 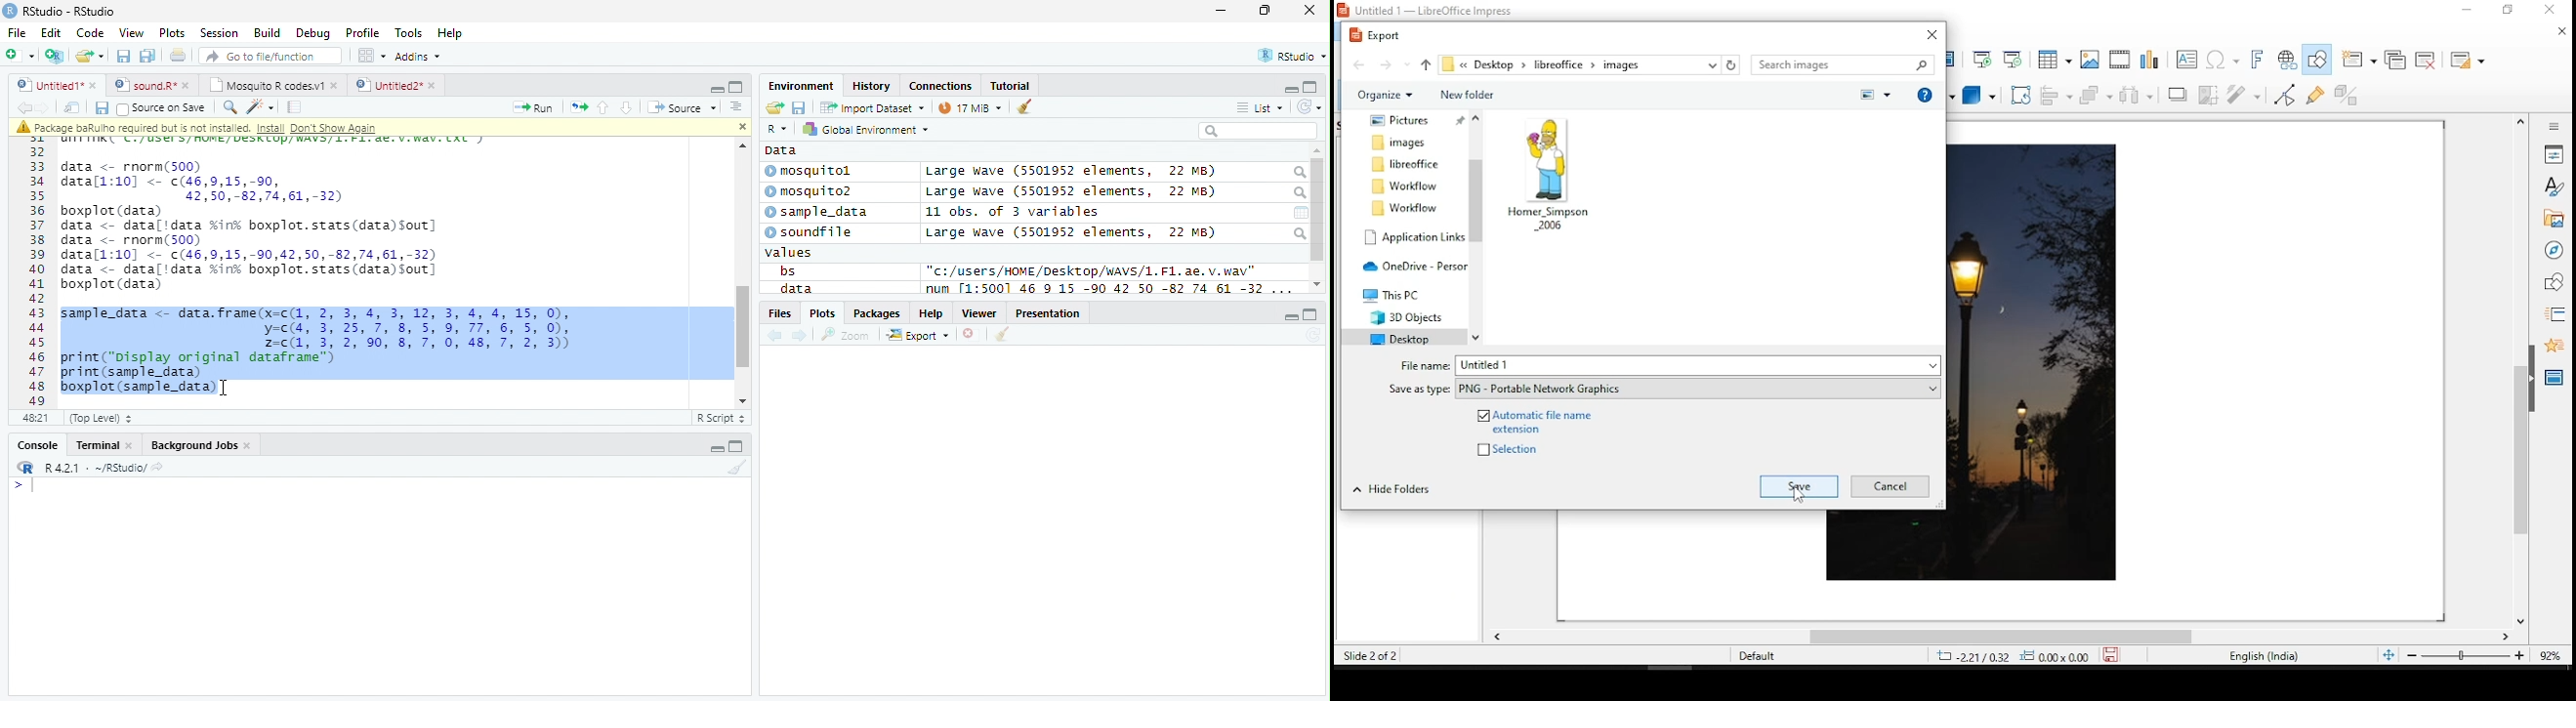 What do you see at coordinates (1757, 655) in the screenshot?
I see `Default` at bounding box center [1757, 655].